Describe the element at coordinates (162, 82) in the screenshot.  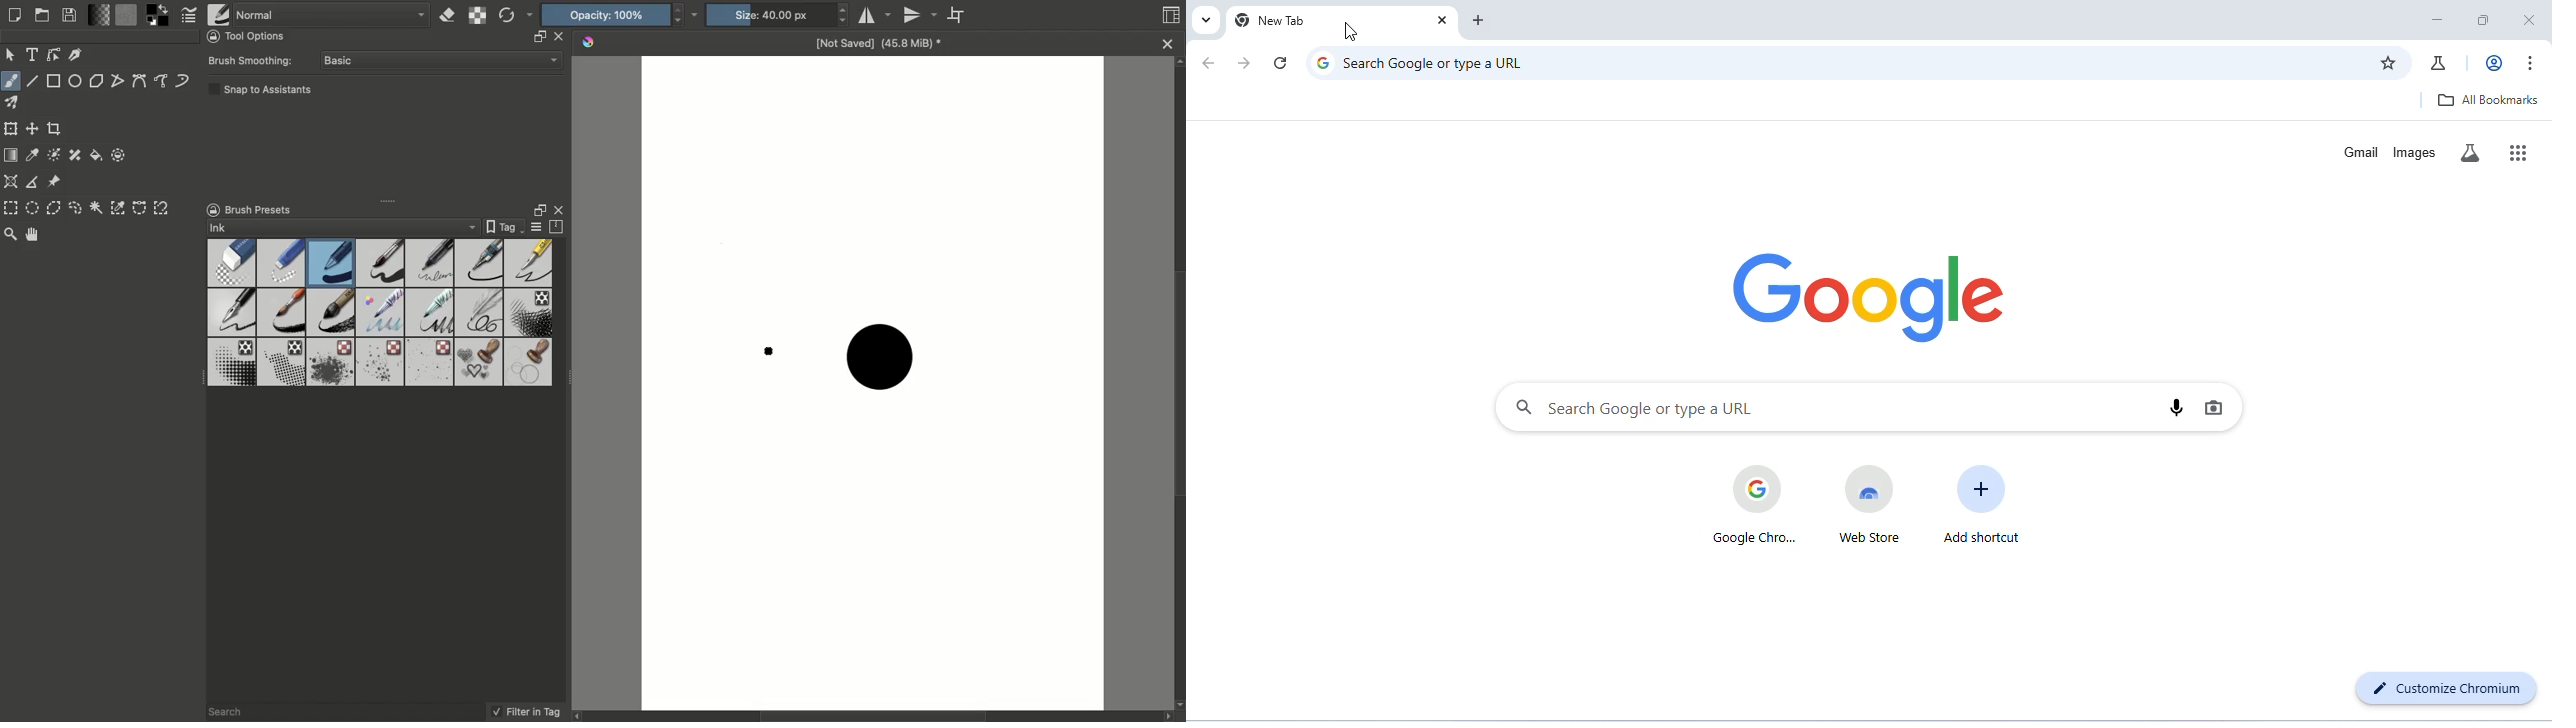
I see `Freehand path` at that location.